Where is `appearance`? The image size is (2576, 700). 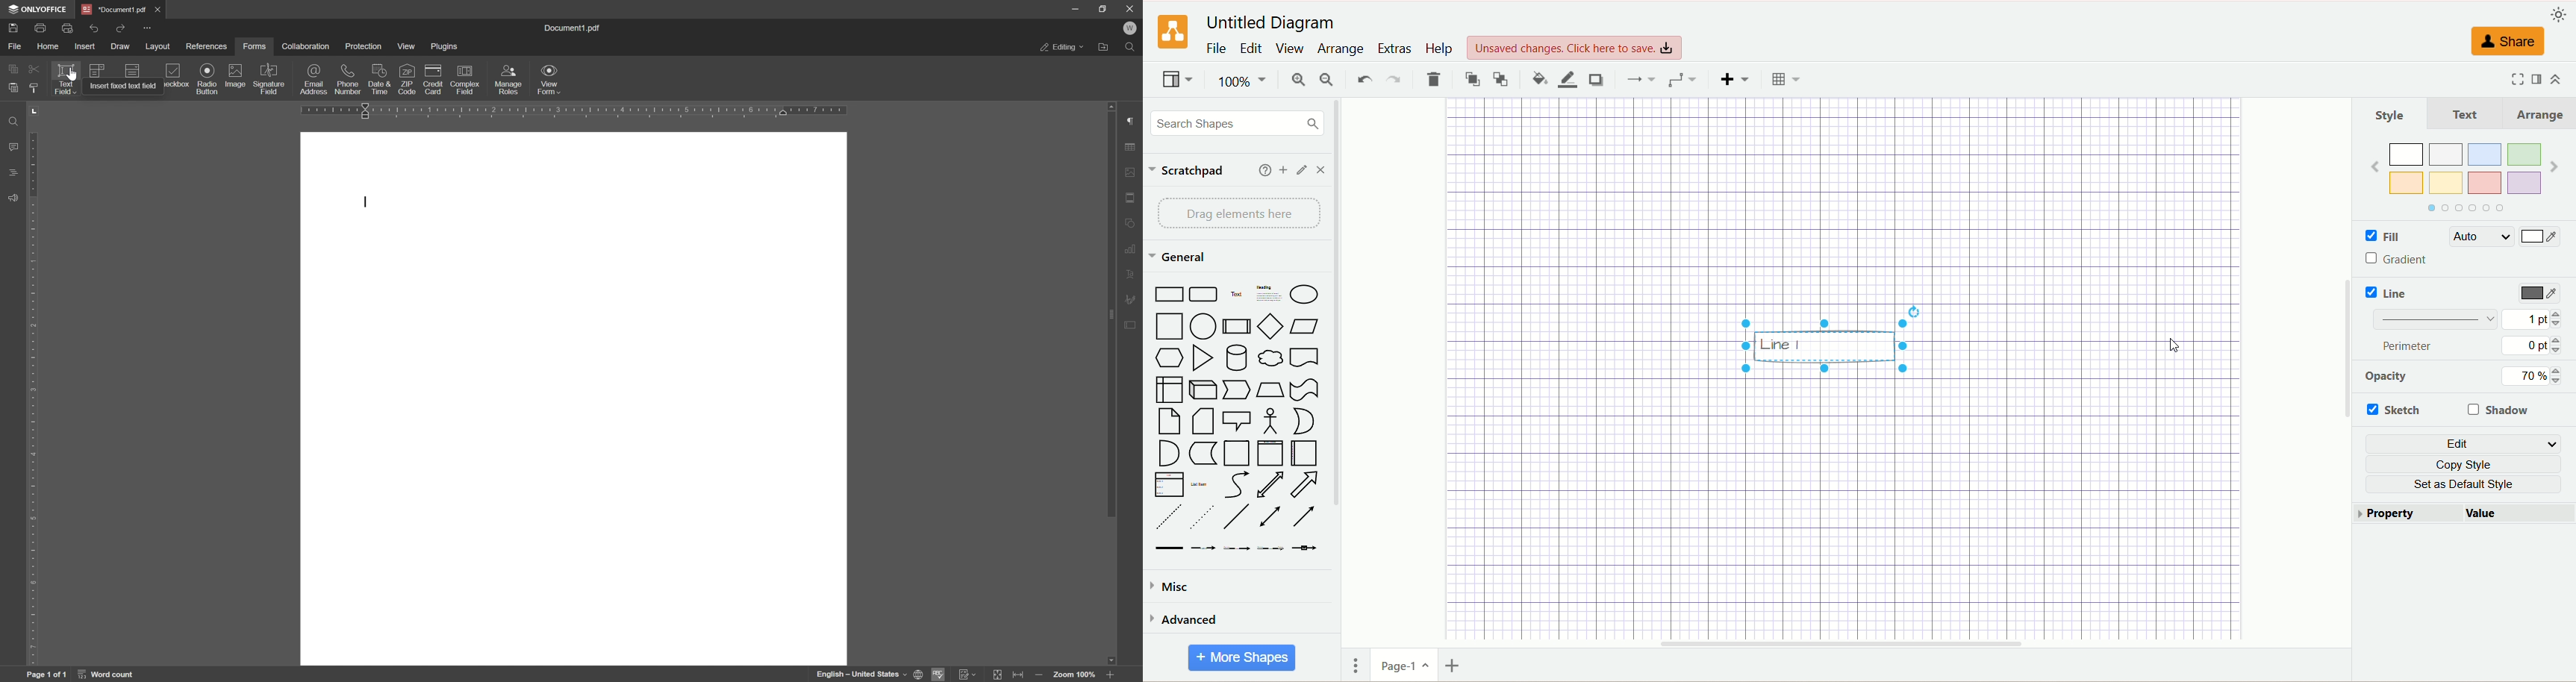
appearance is located at coordinates (2557, 14).